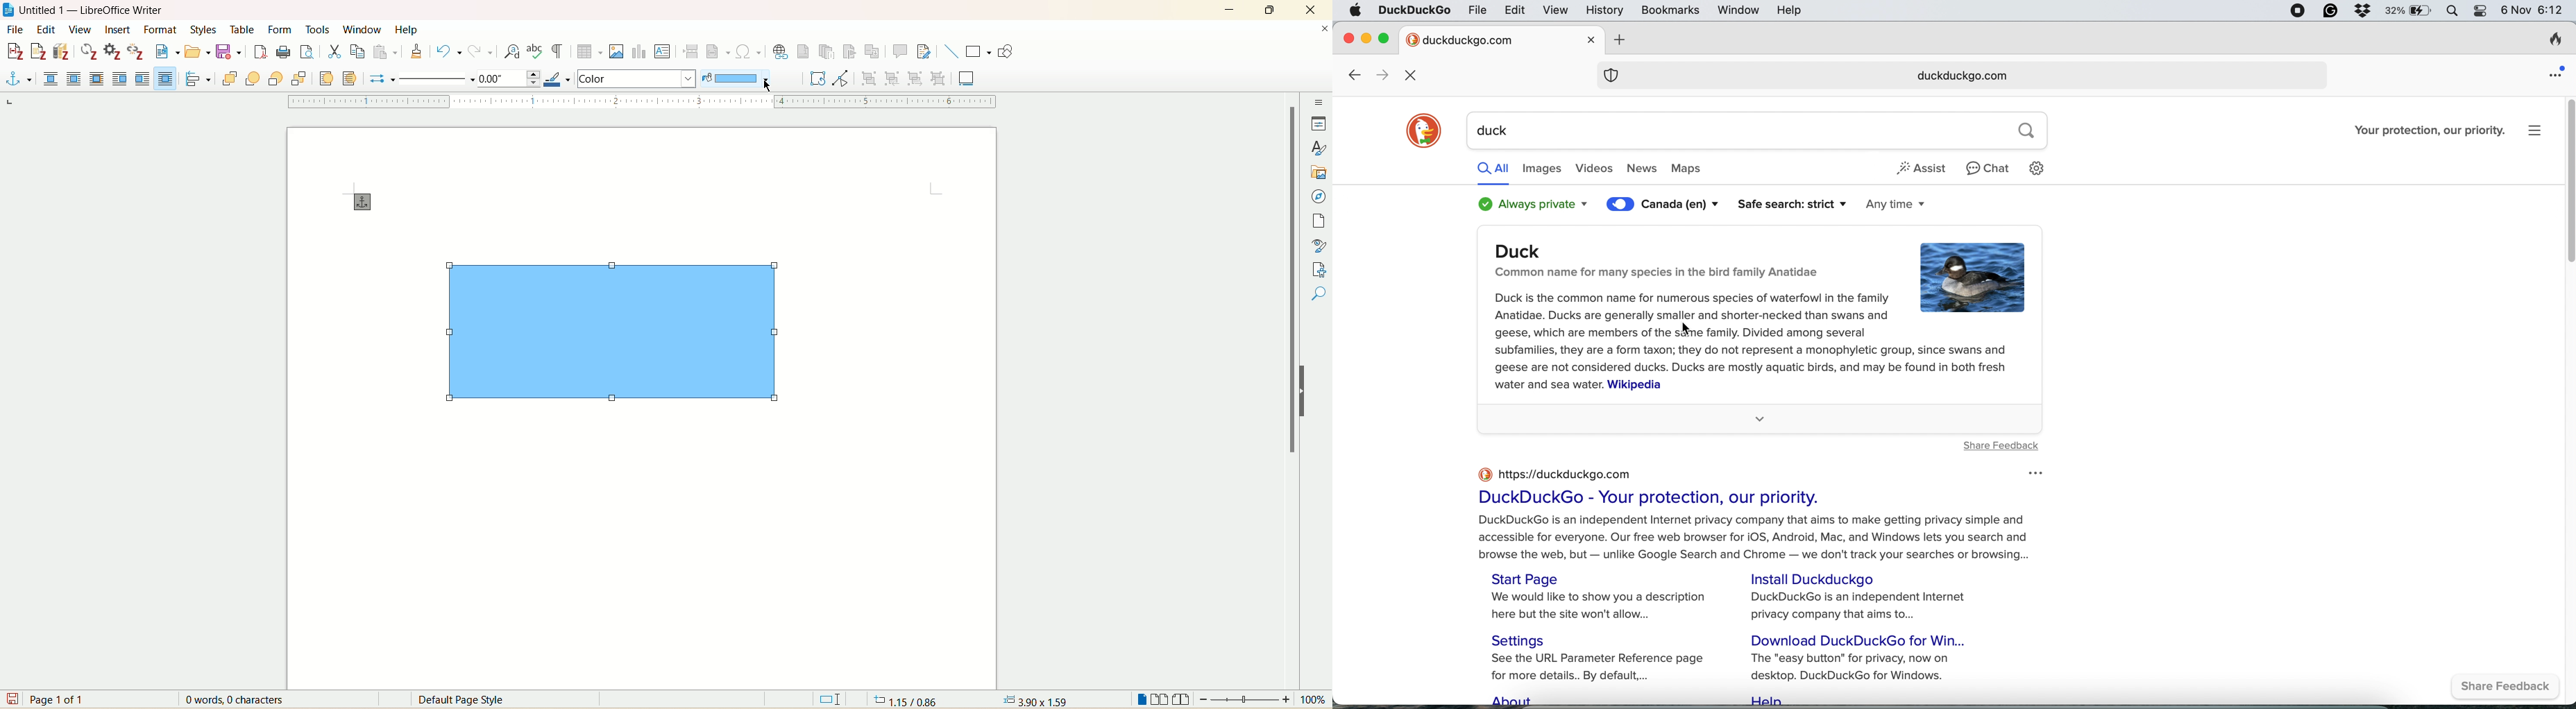  Describe the element at coordinates (355, 51) in the screenshot. I see `copy` at that location.